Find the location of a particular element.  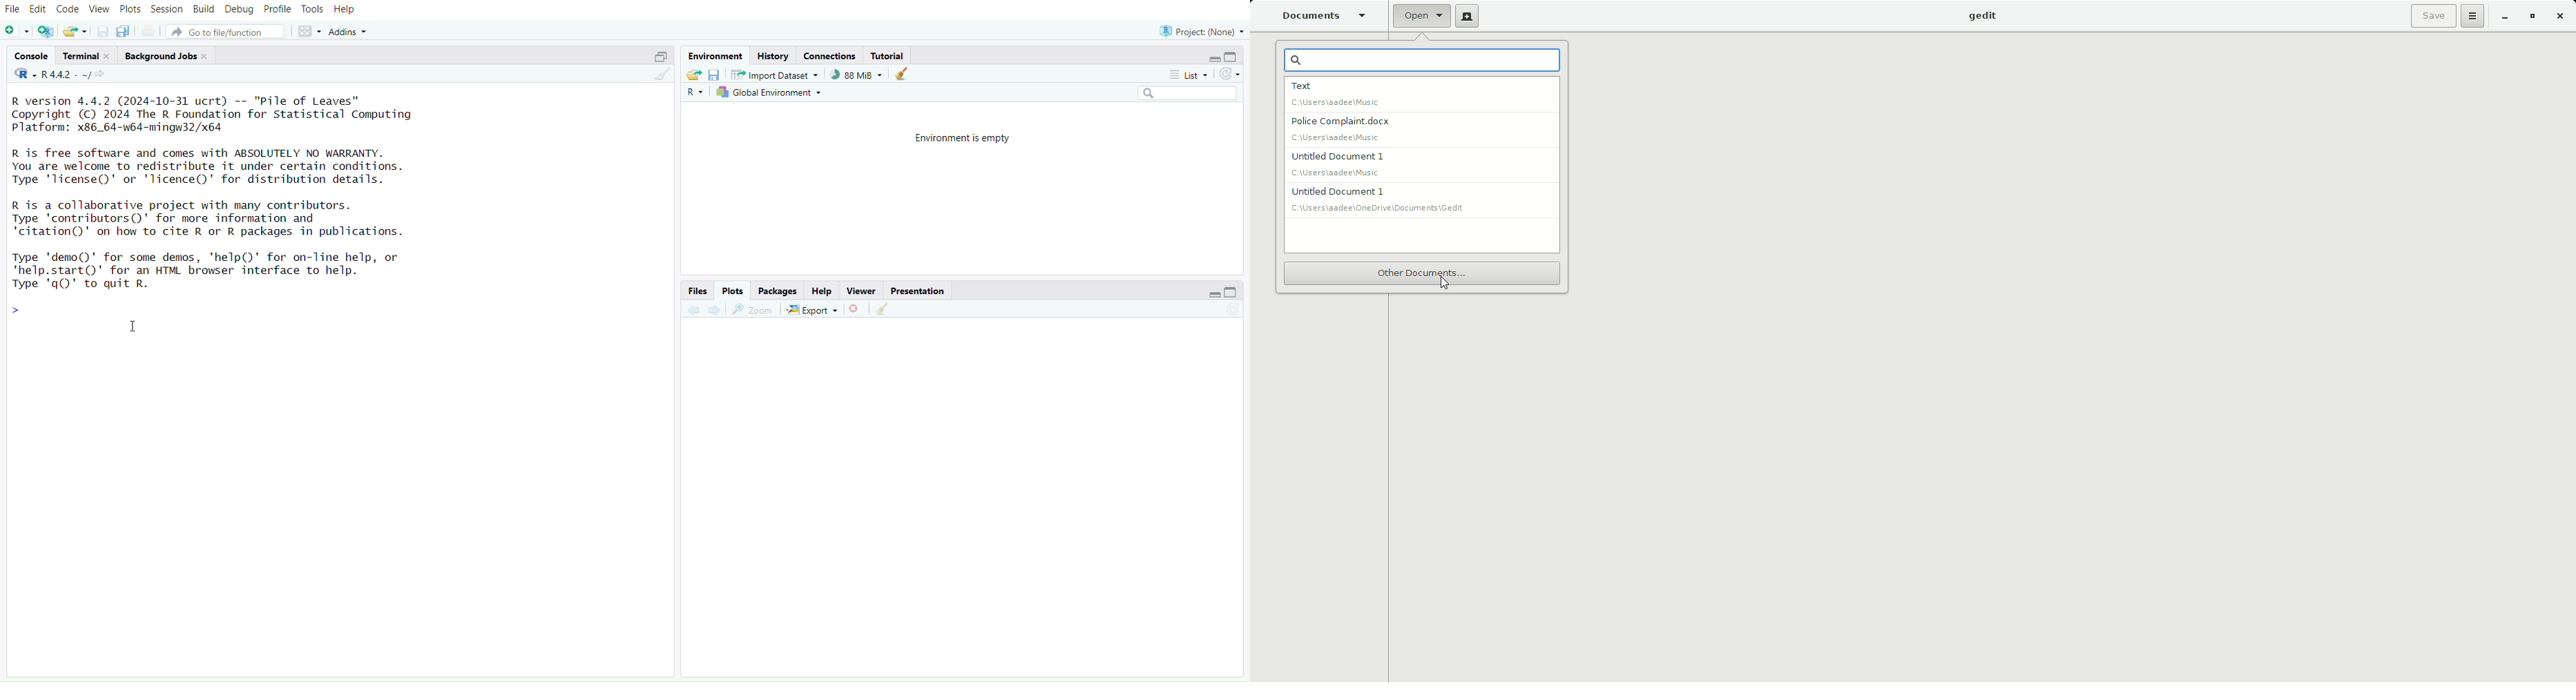

load workspace is located at coordinates (693, 74).